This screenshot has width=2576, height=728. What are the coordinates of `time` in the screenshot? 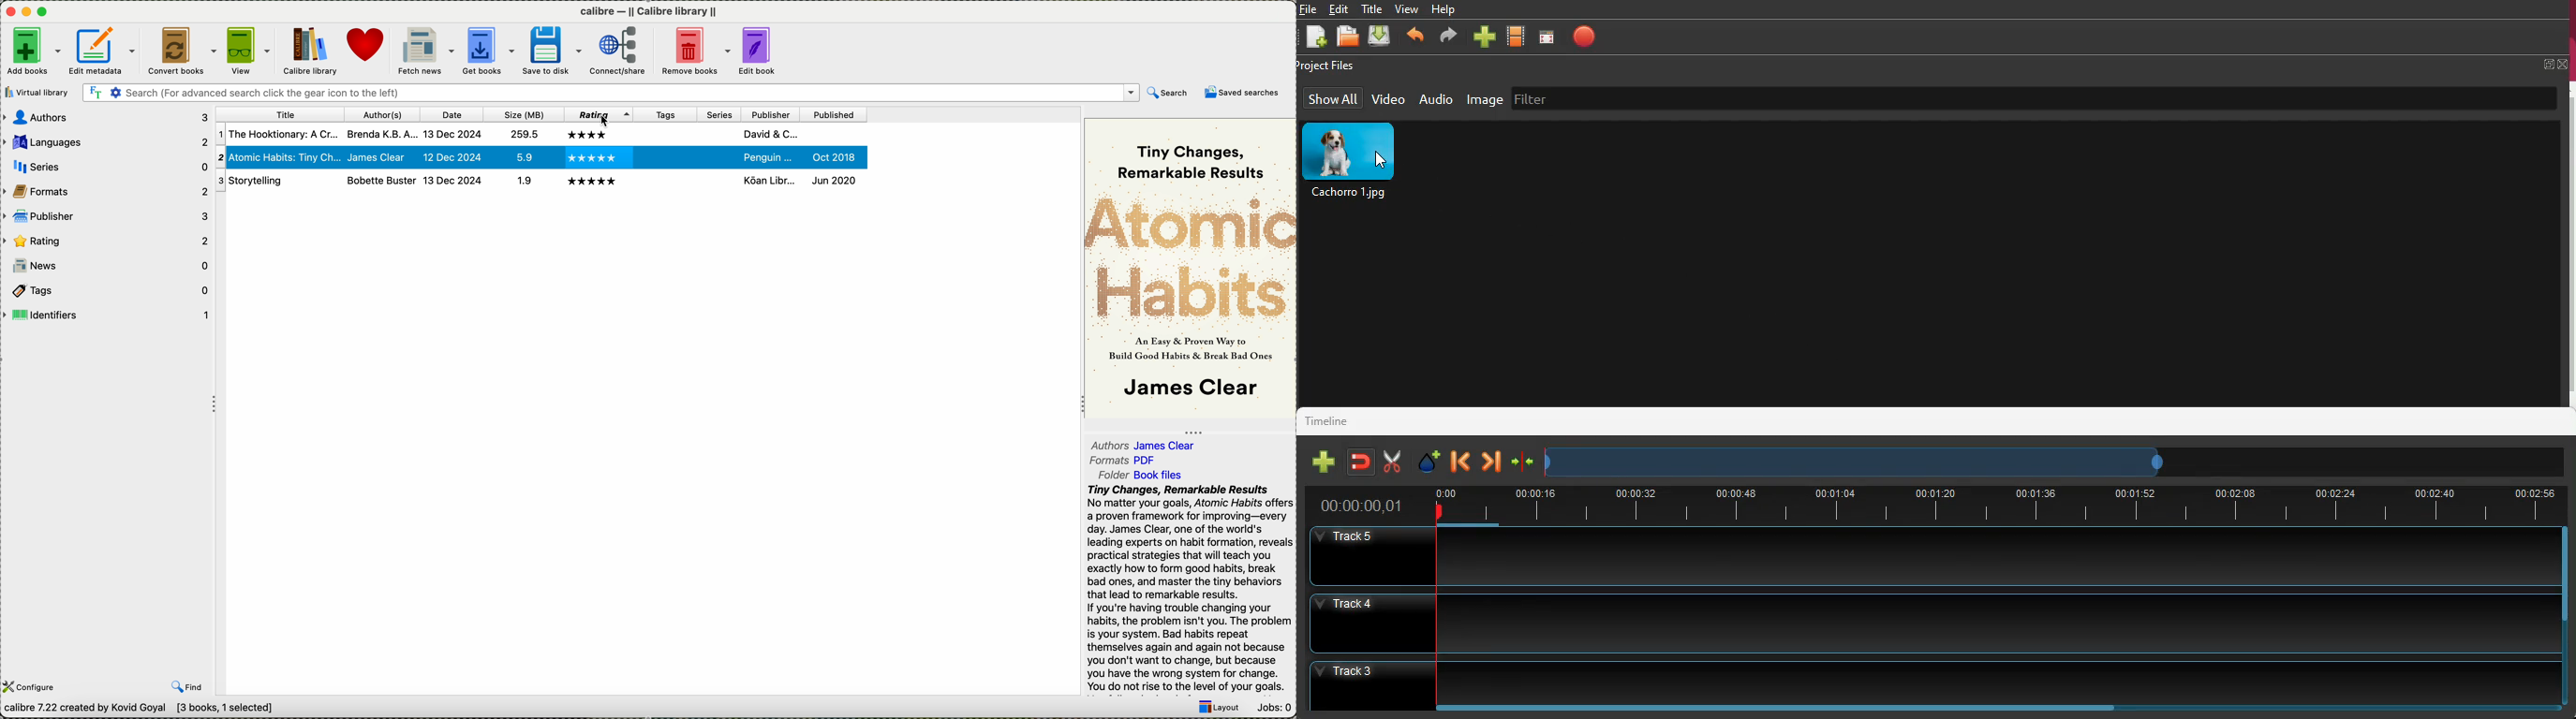 It's located at (1996, 503).